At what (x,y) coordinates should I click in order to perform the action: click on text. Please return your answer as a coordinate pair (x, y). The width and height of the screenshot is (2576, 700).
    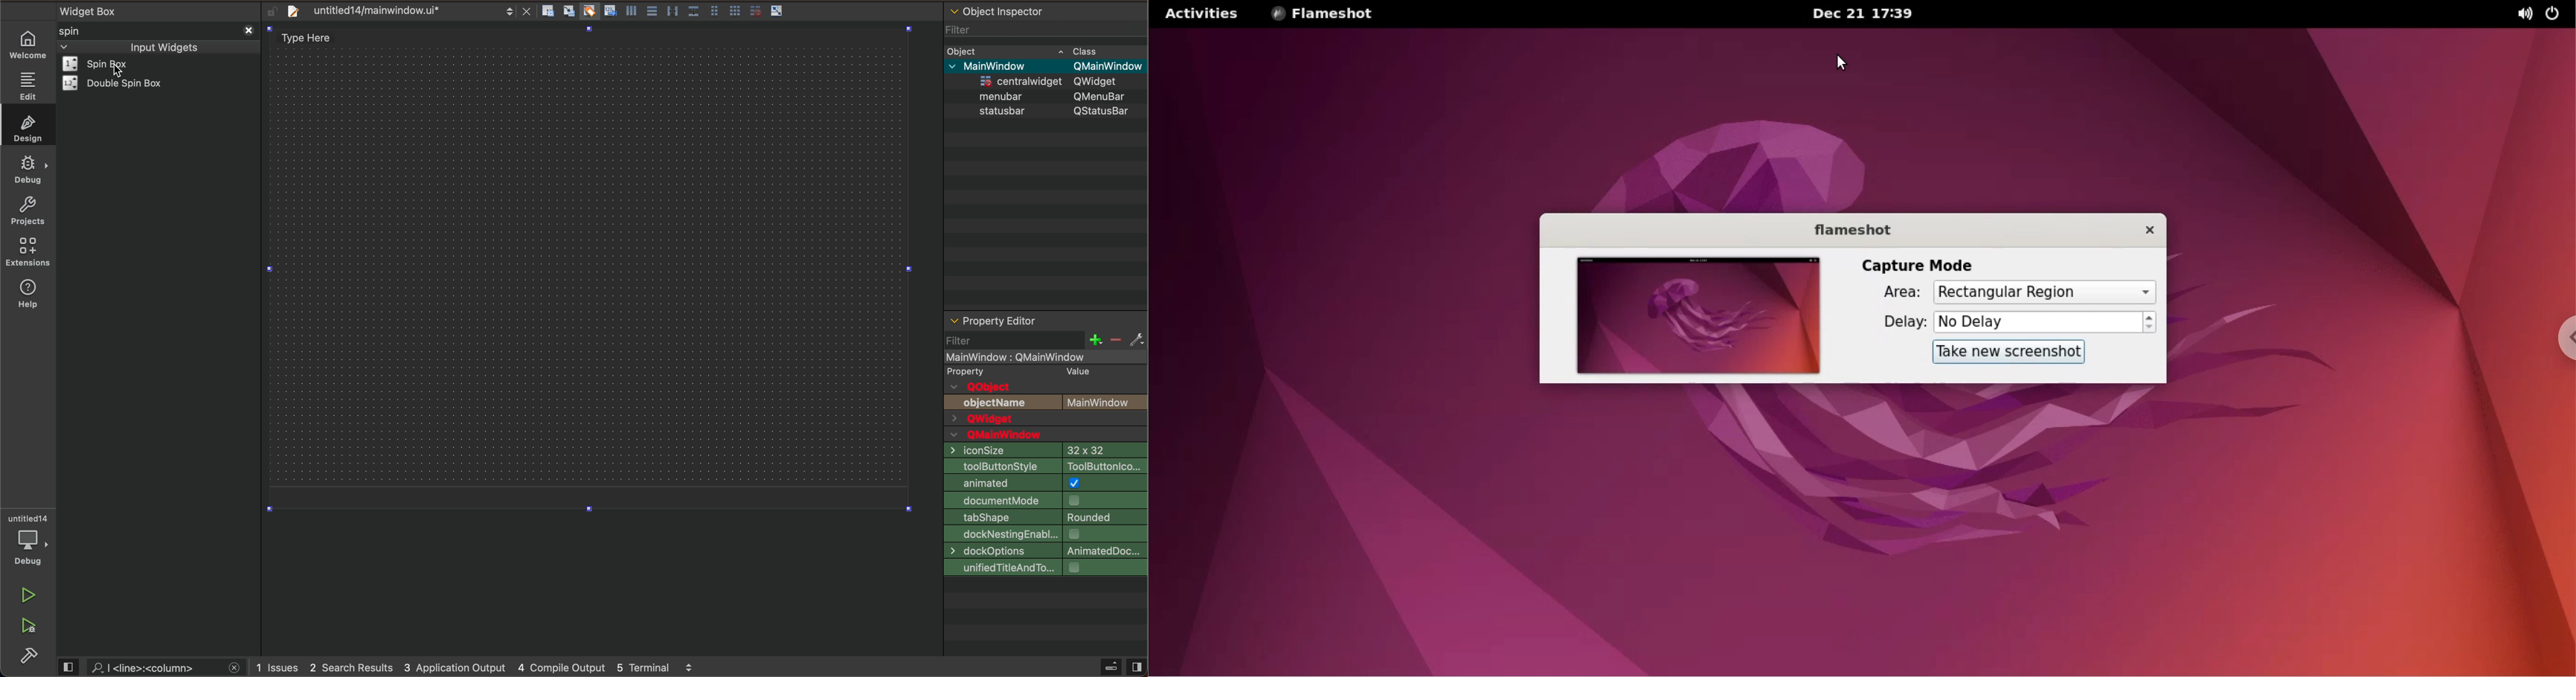
    Looking at the image, I should click on (1106, 402).